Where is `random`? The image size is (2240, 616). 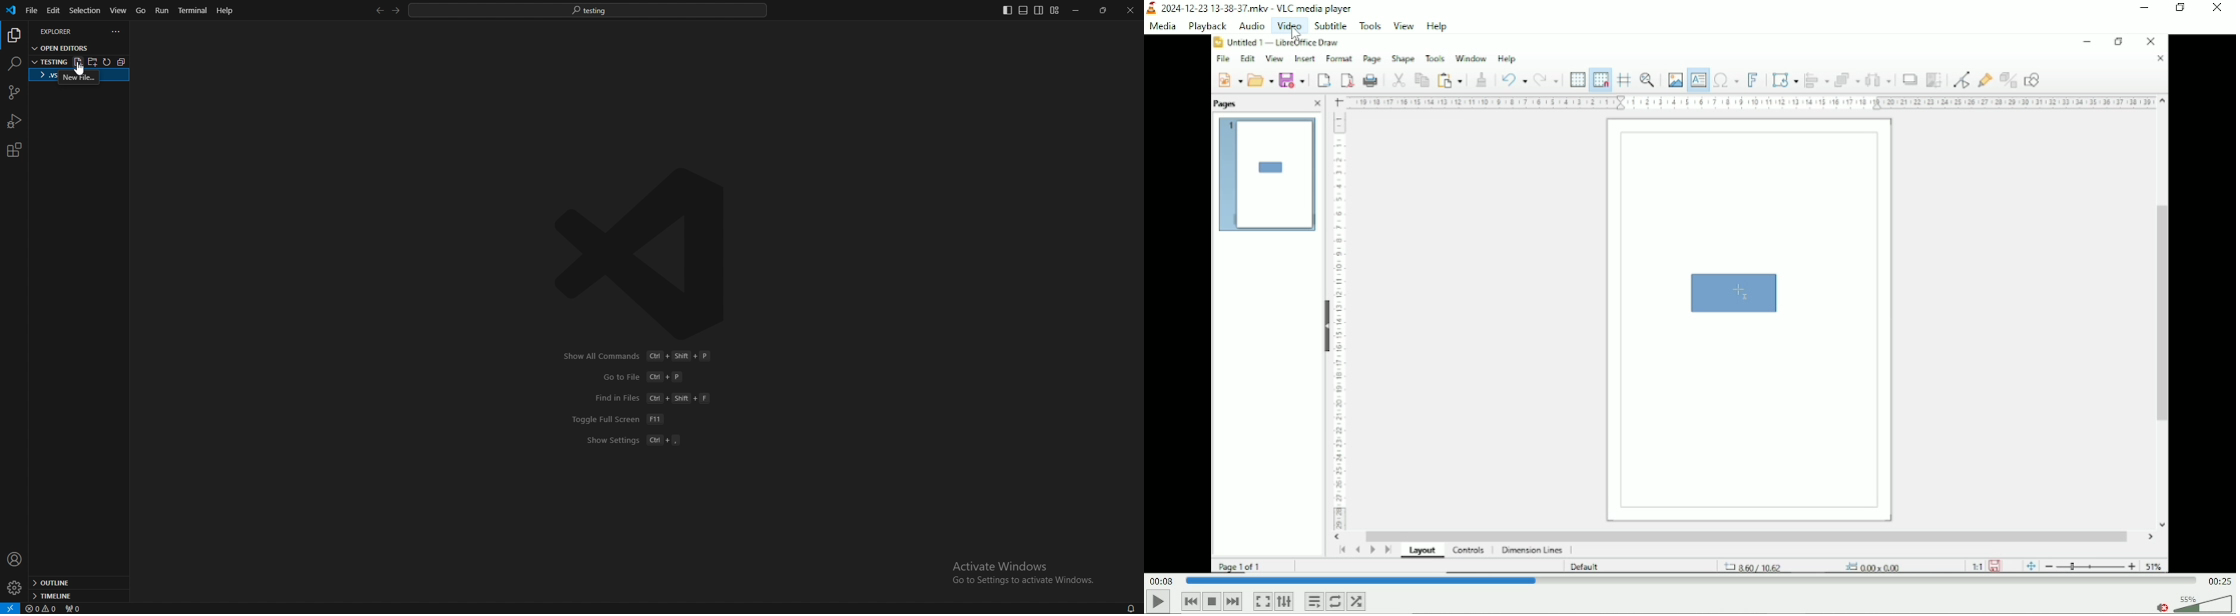 random is located at coordinates (1357, 601).